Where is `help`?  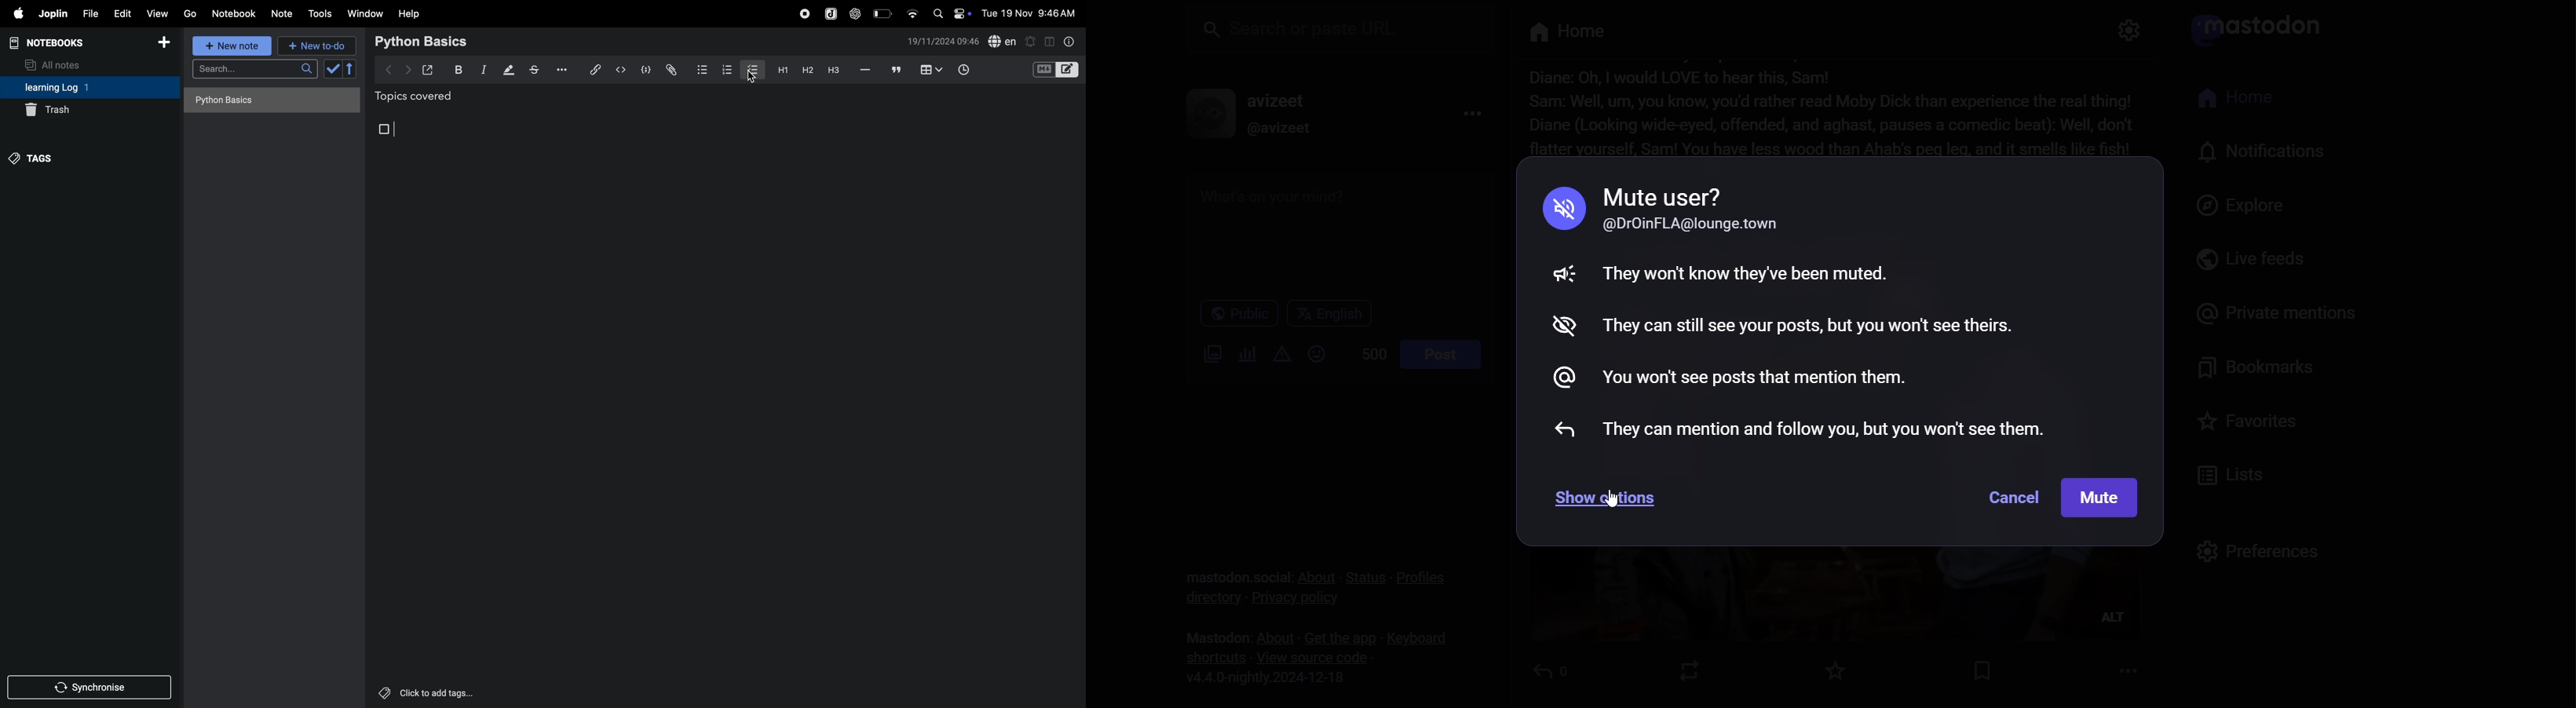
help is located at coordinates (410, 13).